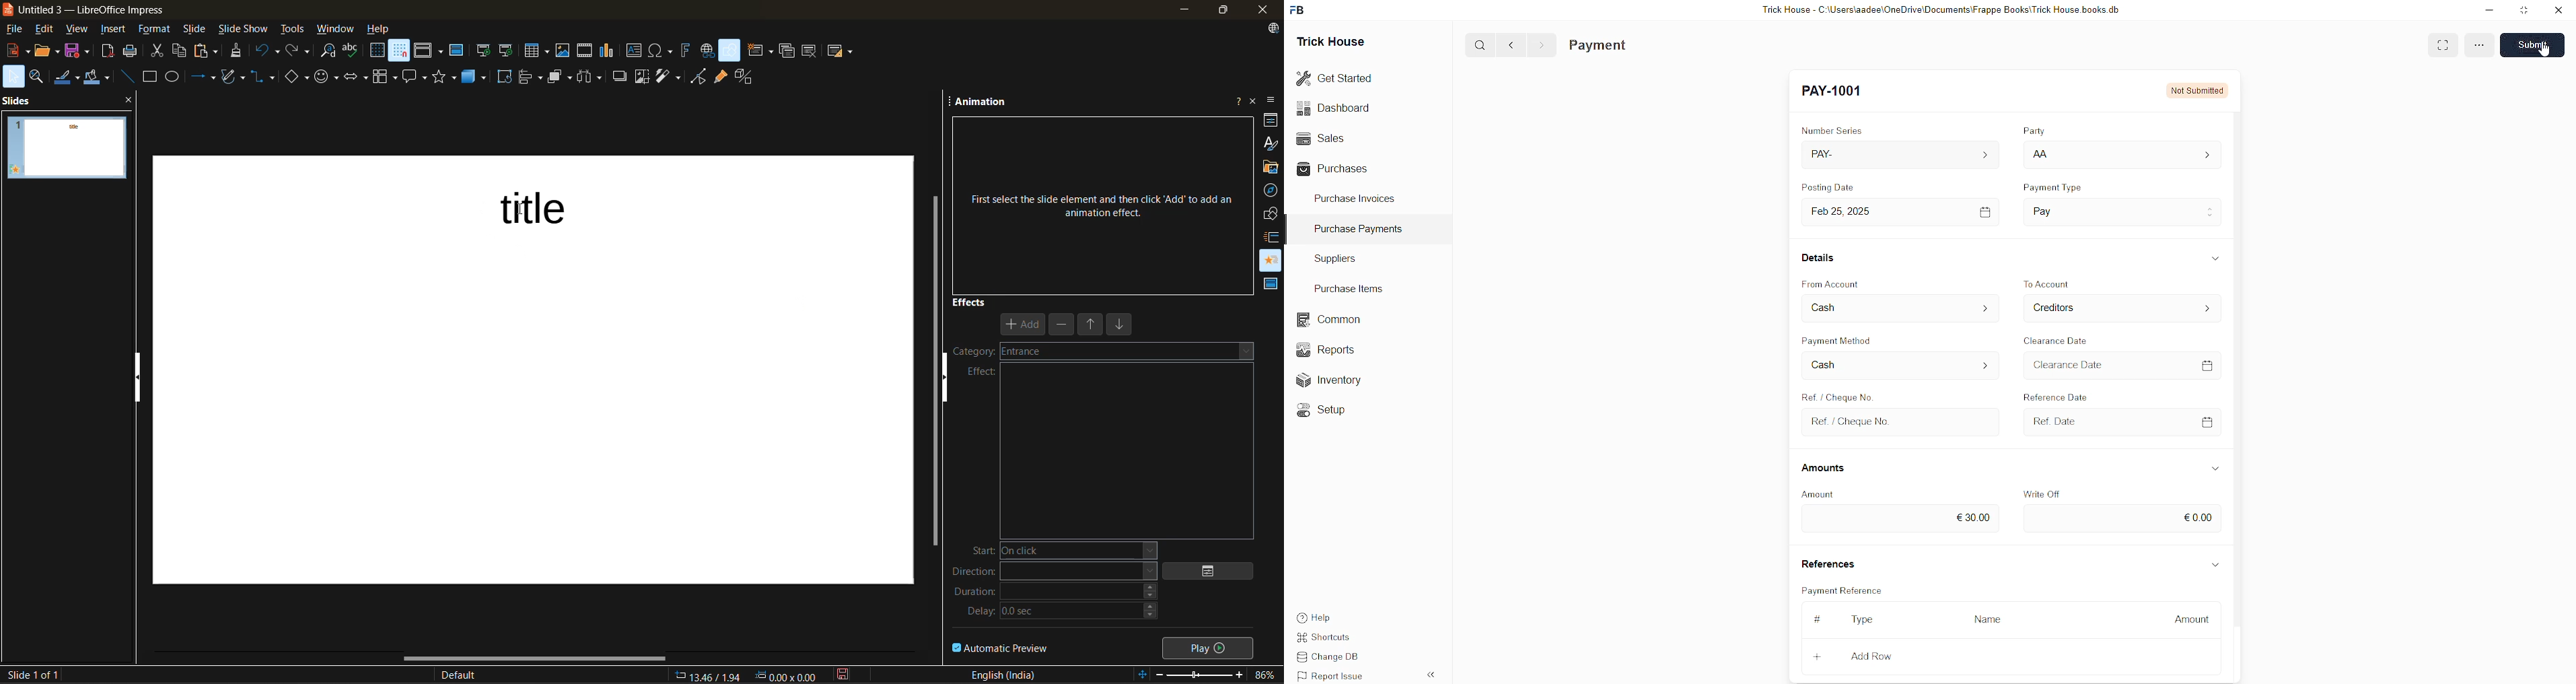 The height and width of the screenshot is (700, 2576). What do you see at coordinates (1832, 190) in the screenshot?
I see `Posting Date` at bounding box center [1832, 190].